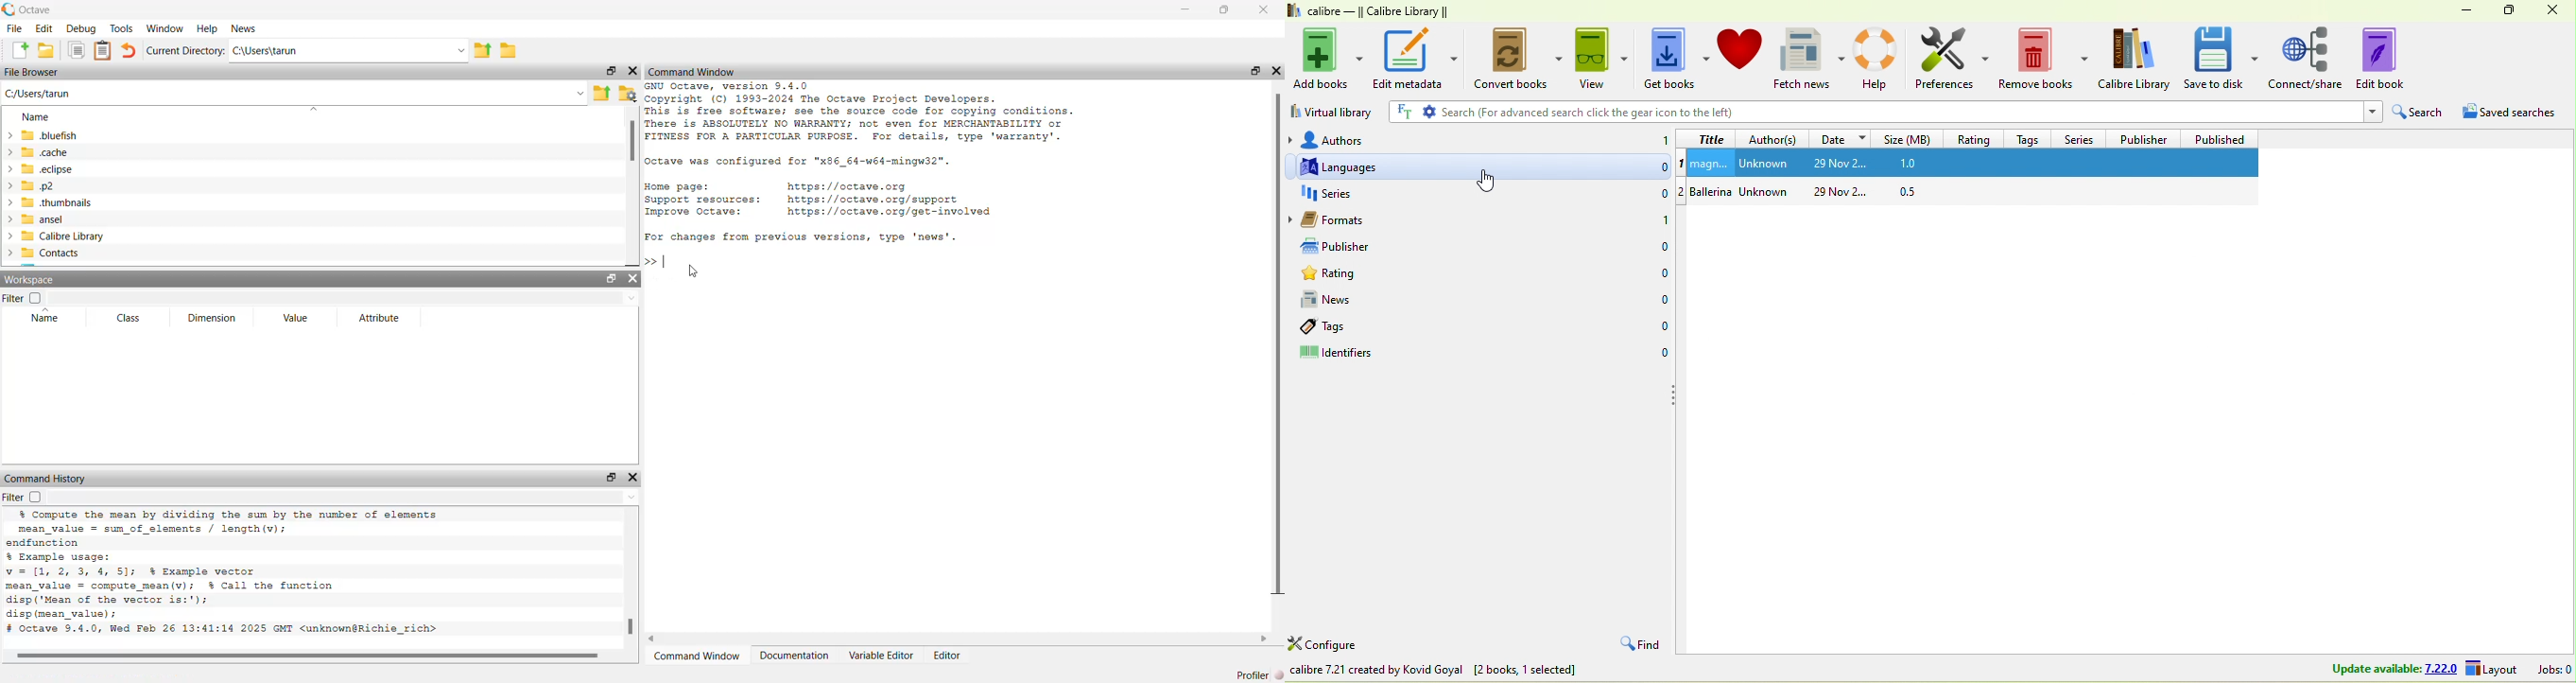  I want to click on identifiers, so click(1342, 351).